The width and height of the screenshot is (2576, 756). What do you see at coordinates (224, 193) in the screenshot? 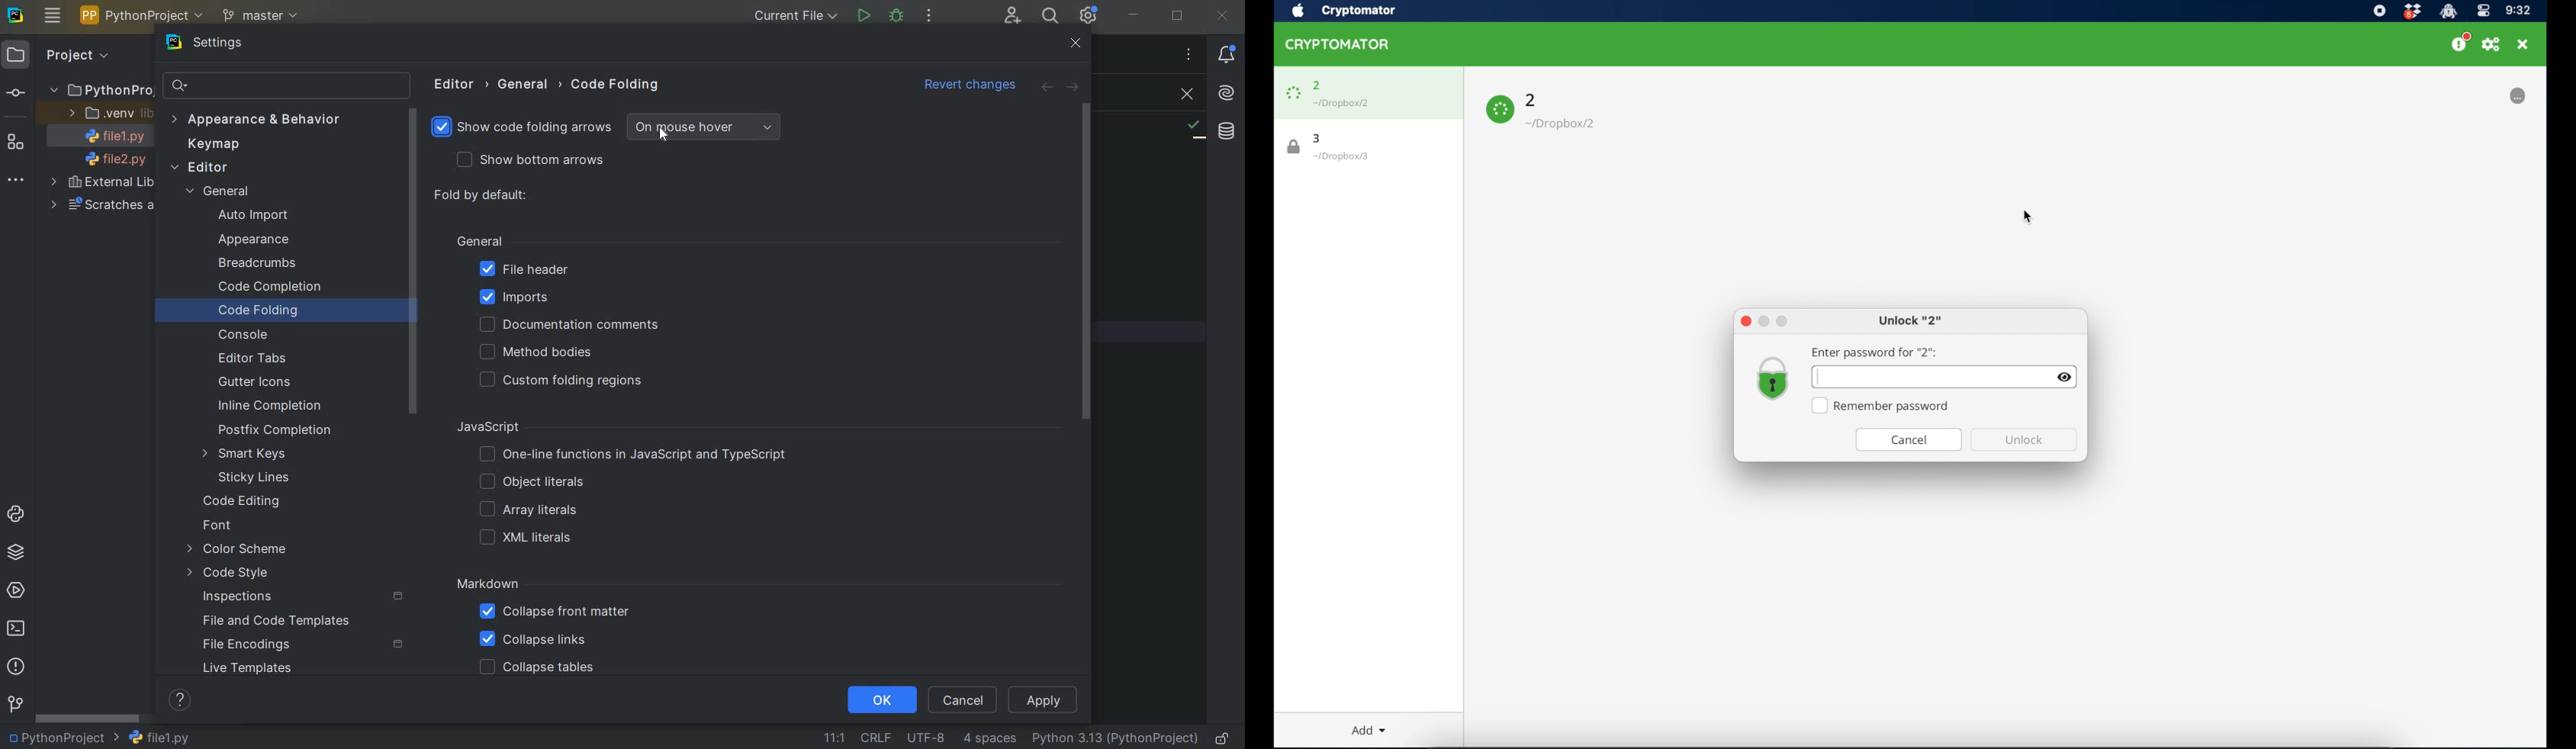
I see `GENERAL` at bounding box center [224, 193].